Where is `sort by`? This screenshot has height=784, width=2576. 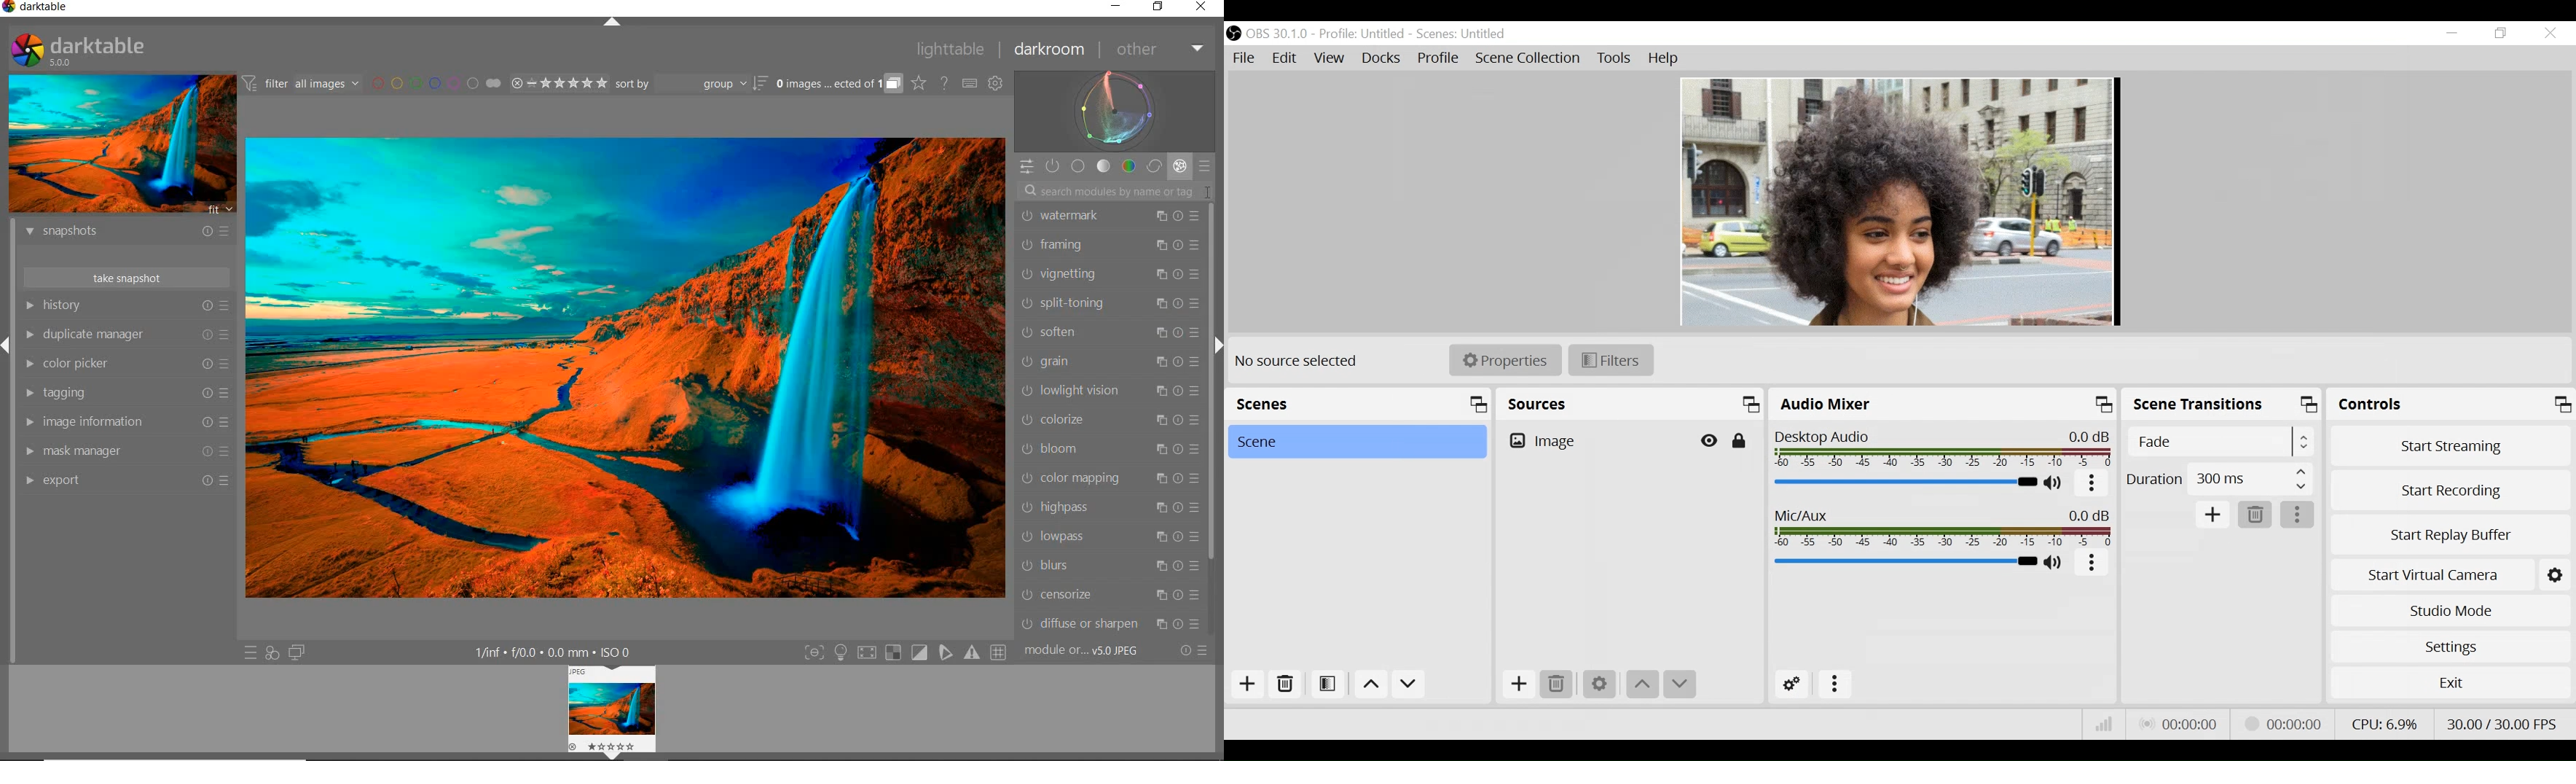
sort by is located at coordinates (691, 83).